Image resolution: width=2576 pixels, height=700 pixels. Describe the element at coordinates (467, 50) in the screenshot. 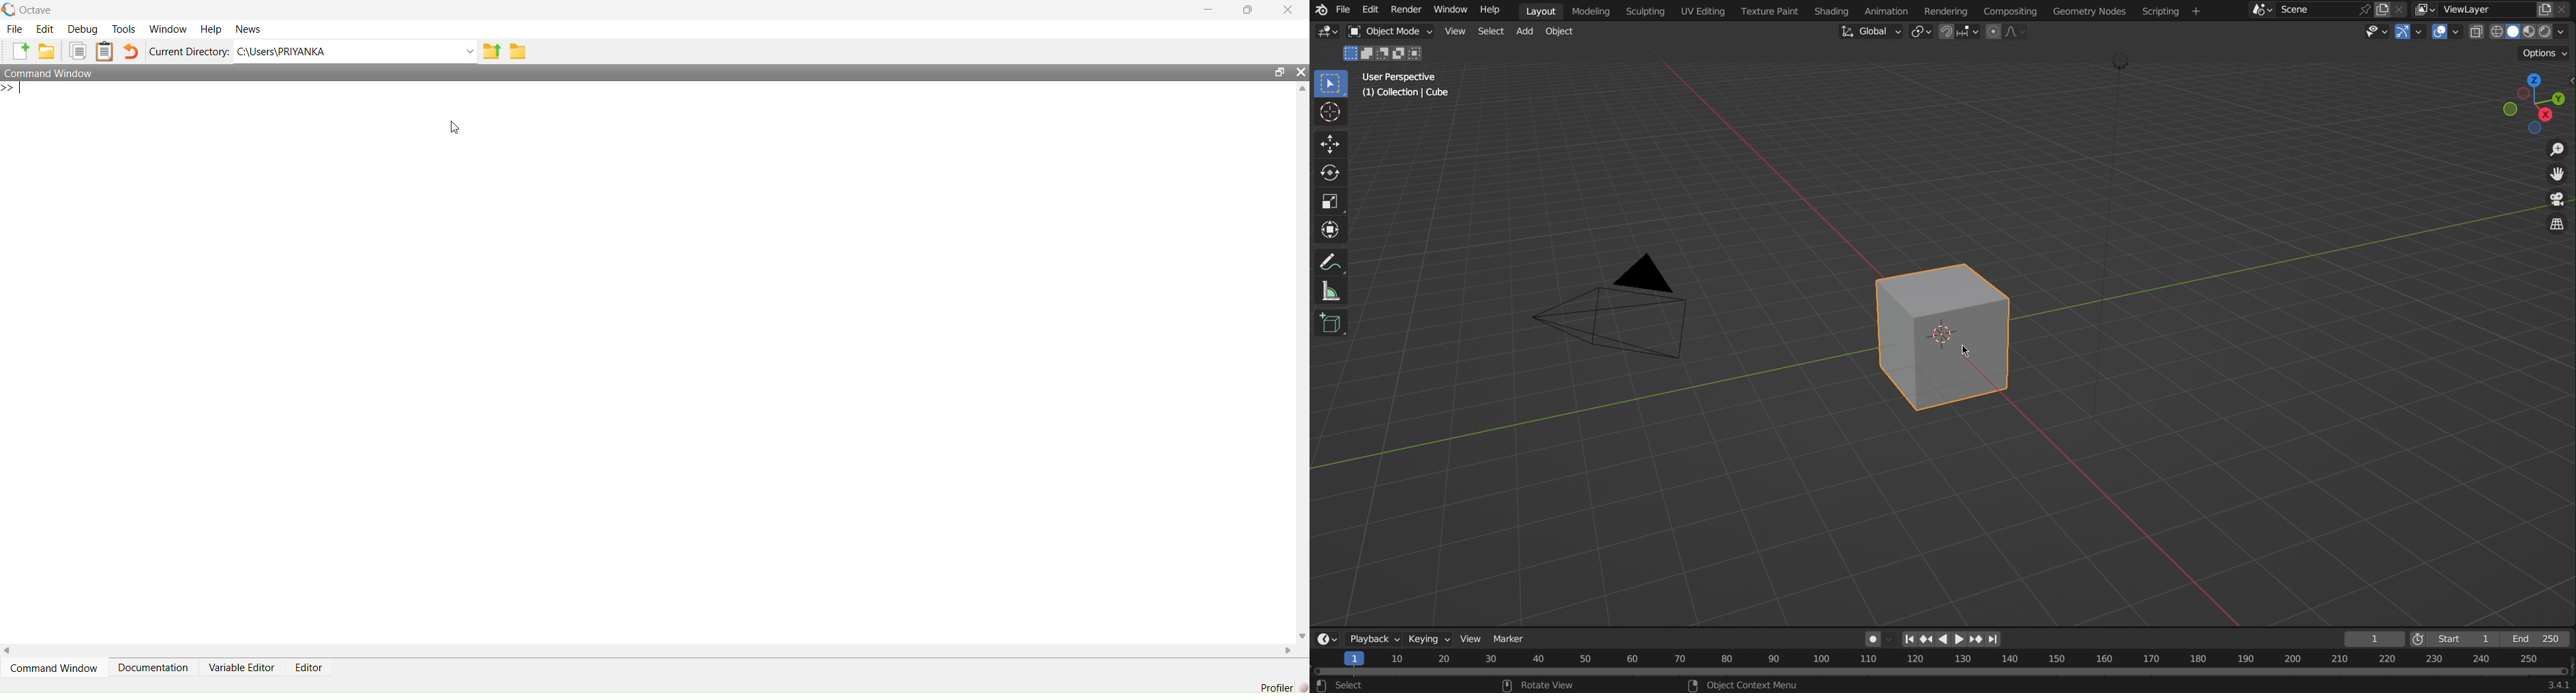

I see `Dropdown` at that location.